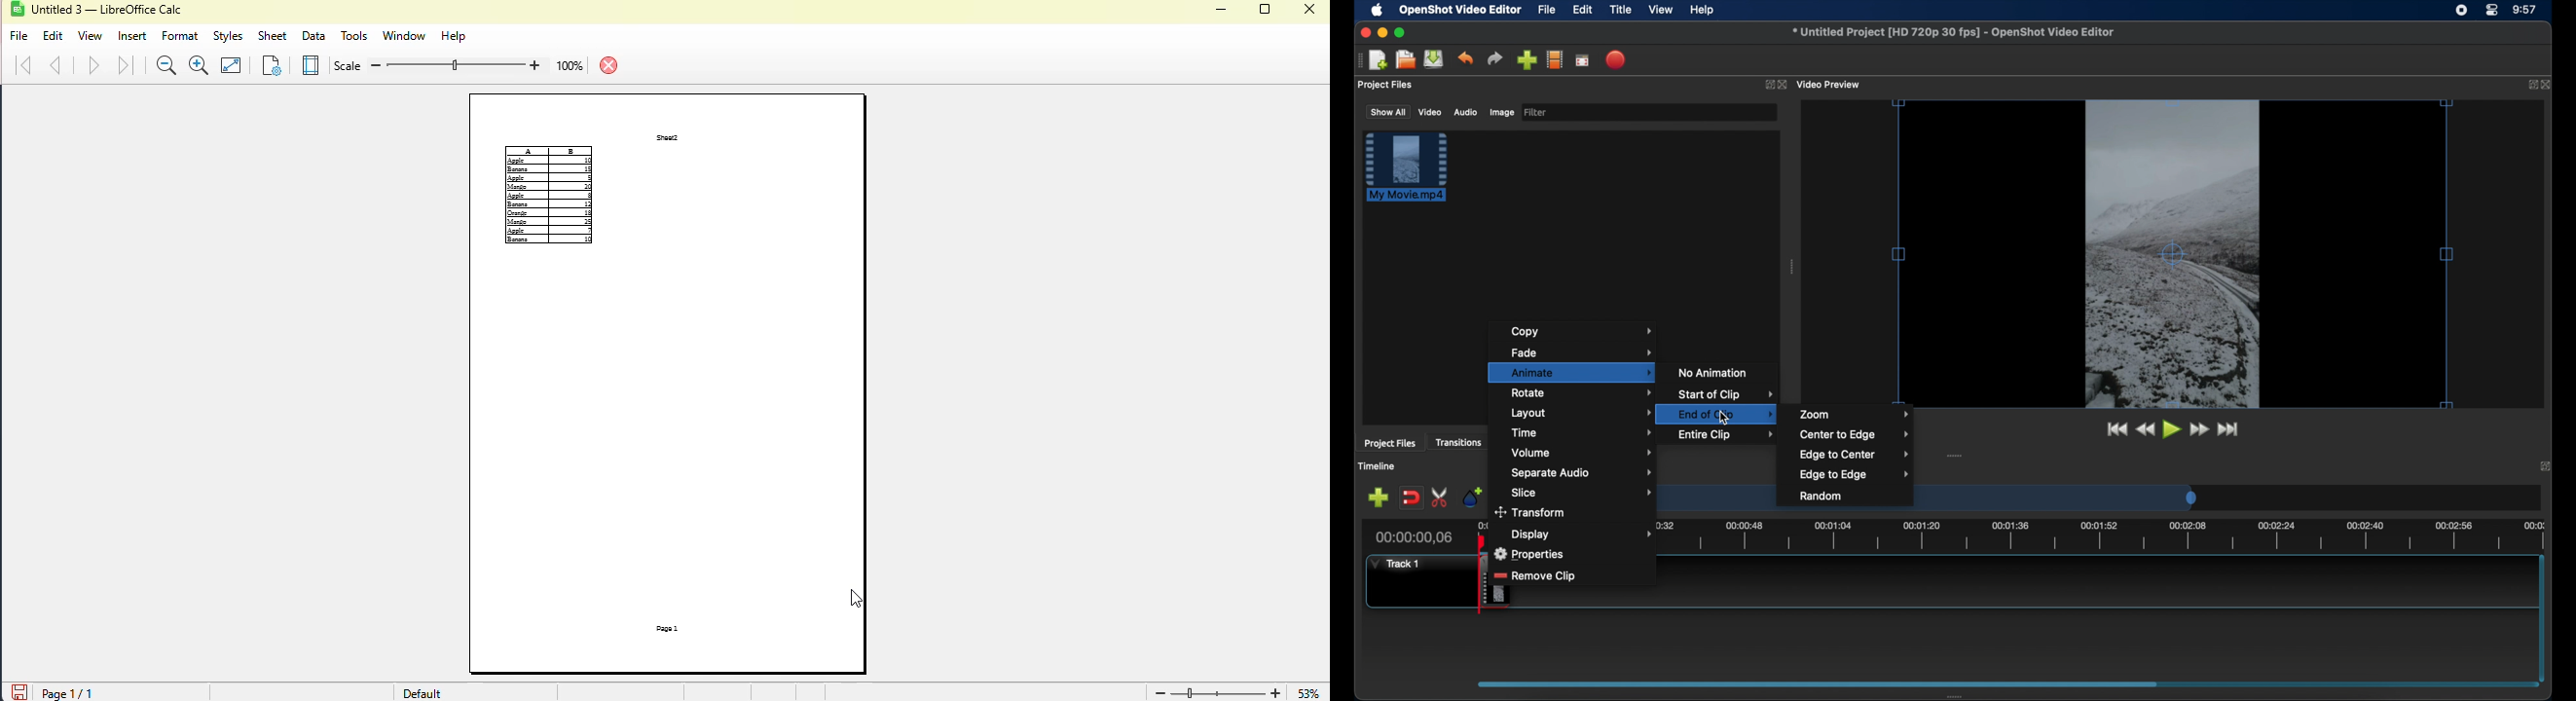 The width and height of the screenshot is (2576, 728). Describe the element at coordinates (452, 36) in the screenshot. I see `help` at that location.